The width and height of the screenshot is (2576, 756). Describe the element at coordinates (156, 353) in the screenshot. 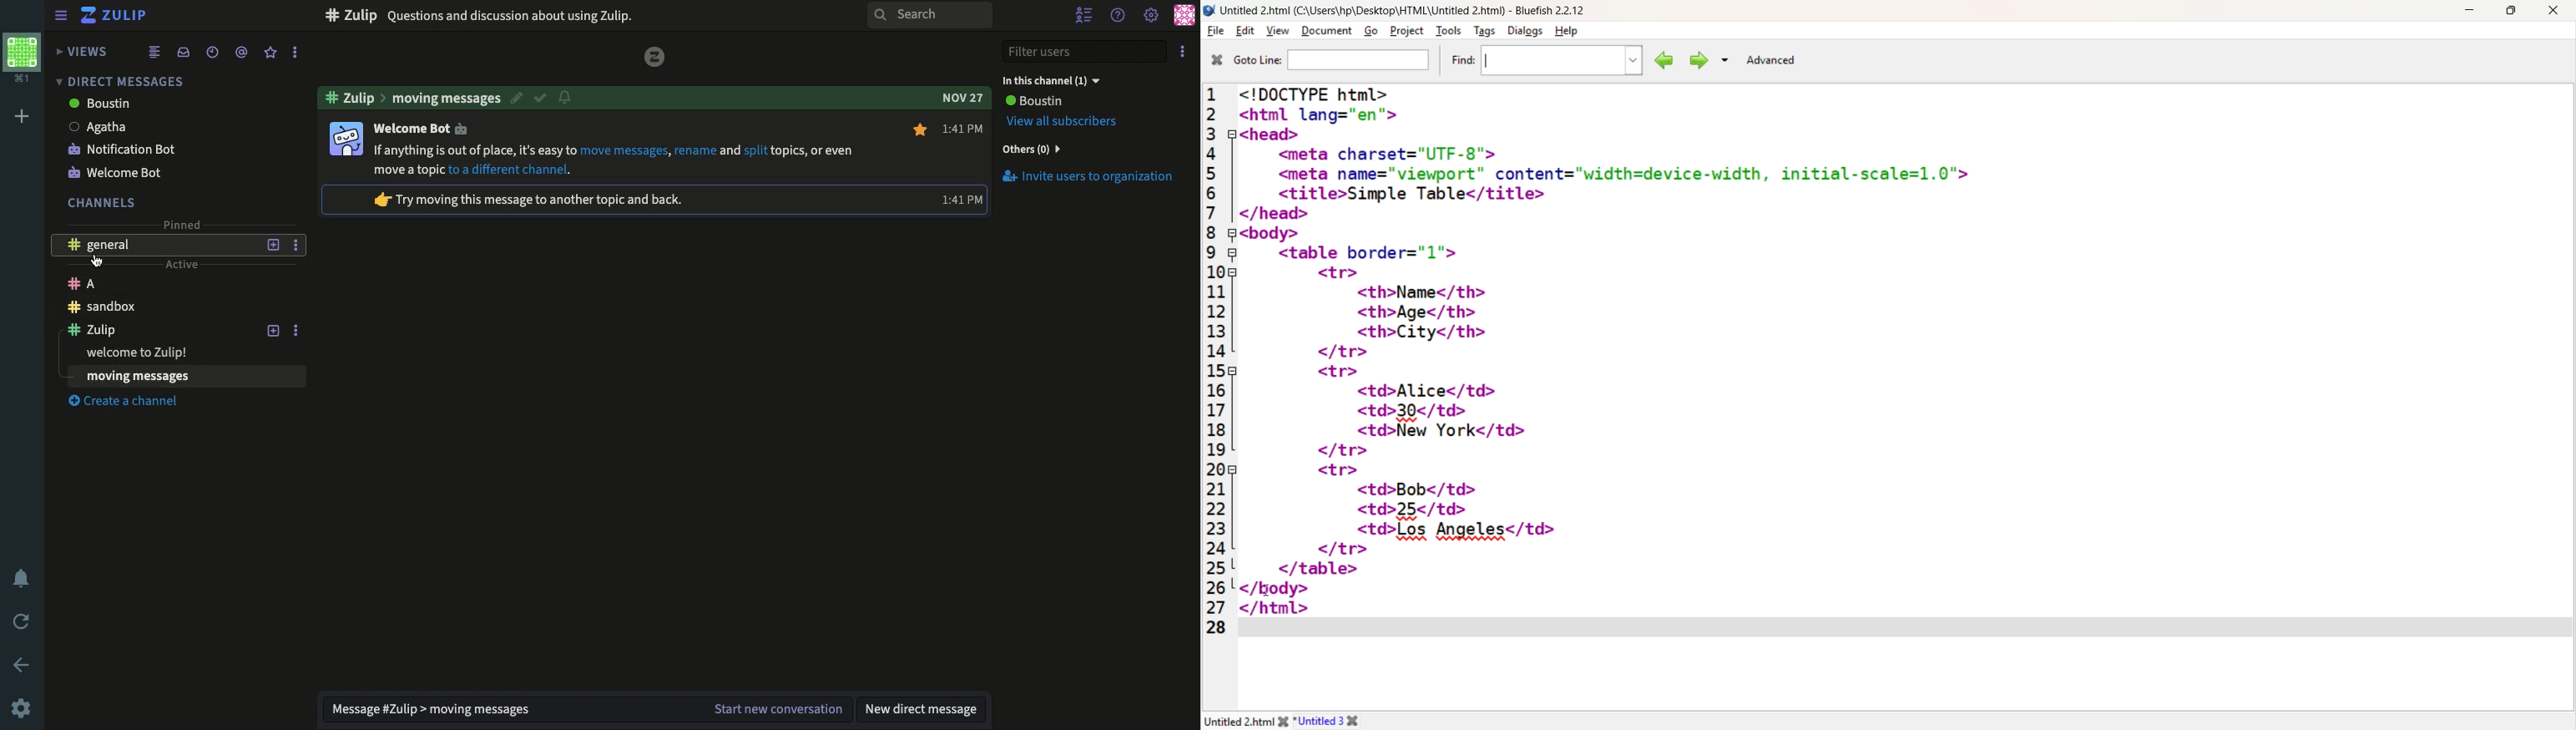

I see `welcome to zulip` at that location.